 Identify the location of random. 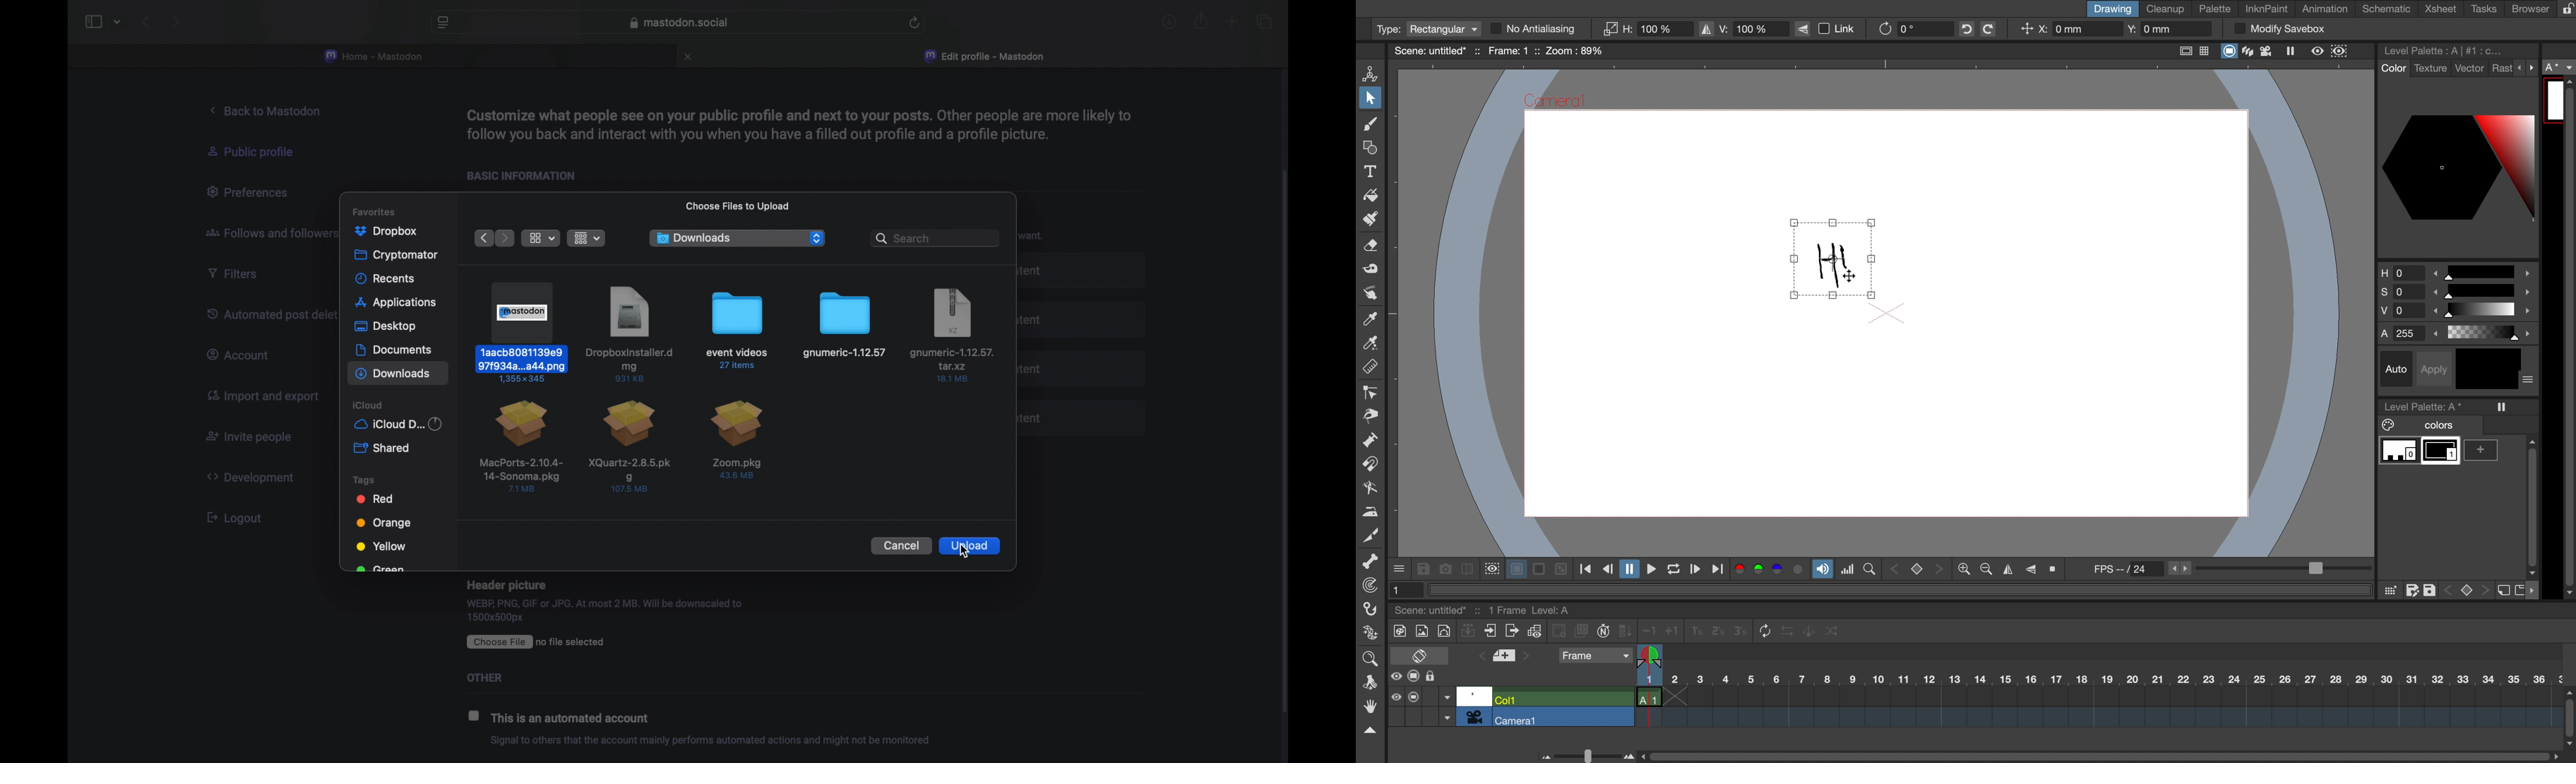
(1833, 633).